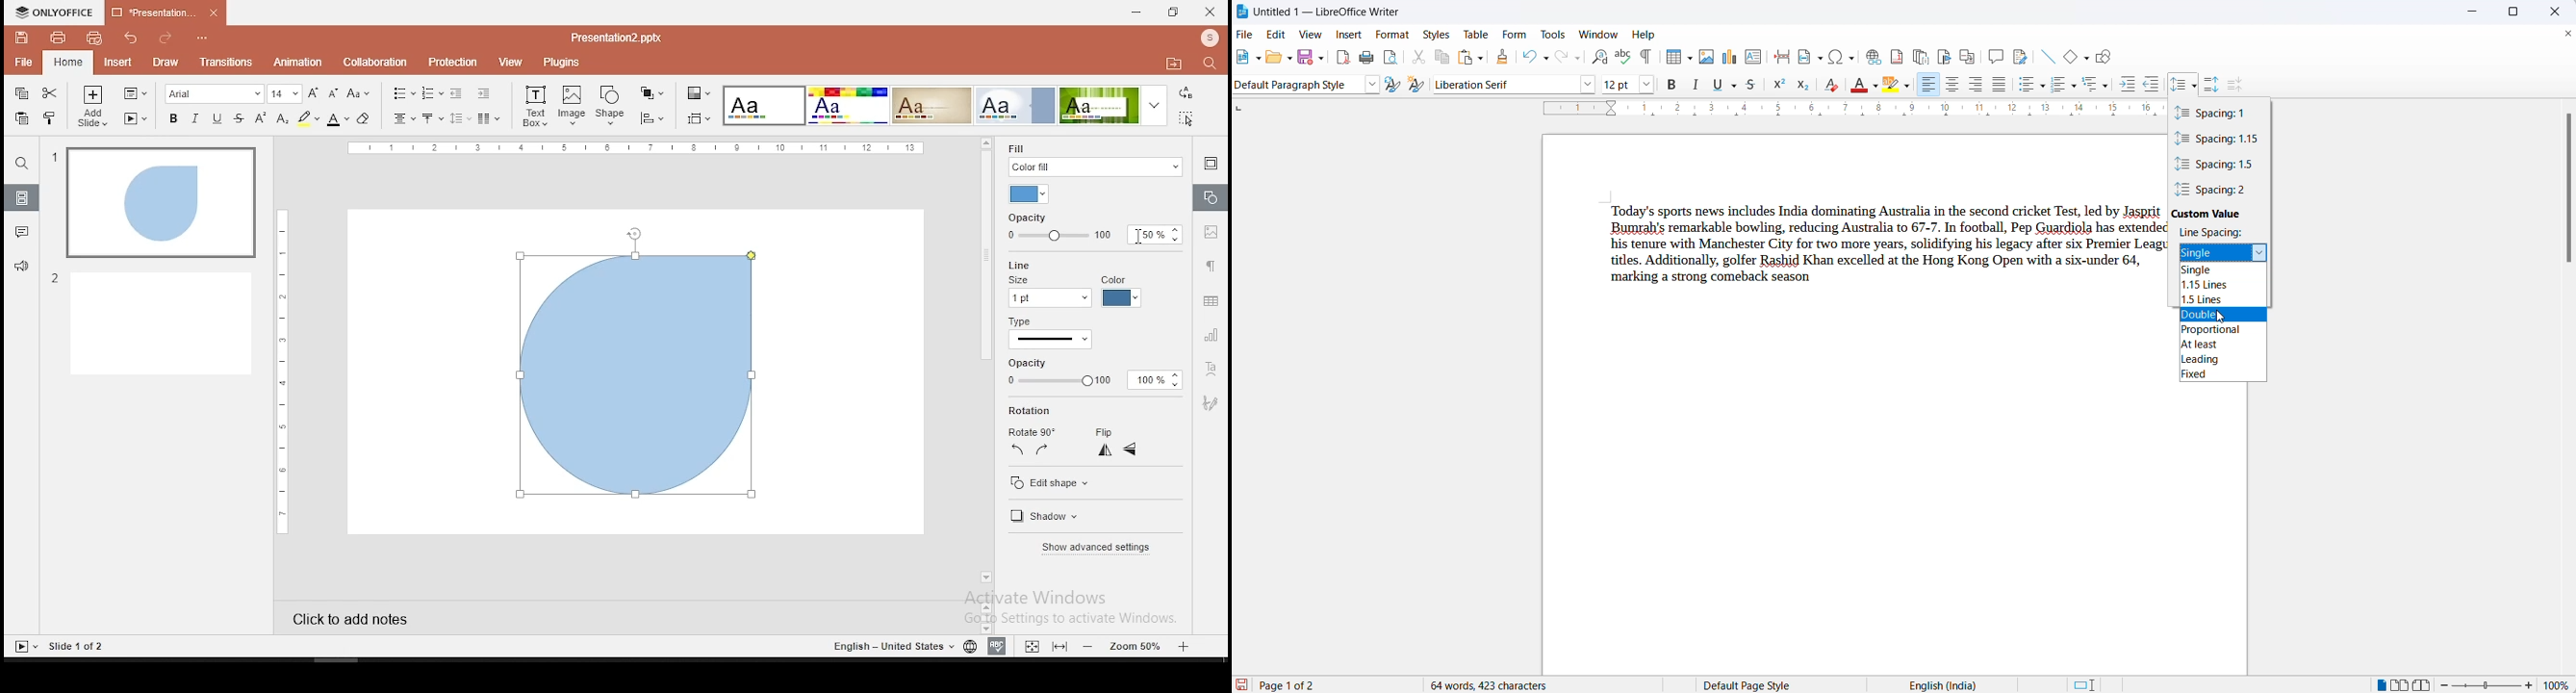  I want to click on format, so click(1395, 33).